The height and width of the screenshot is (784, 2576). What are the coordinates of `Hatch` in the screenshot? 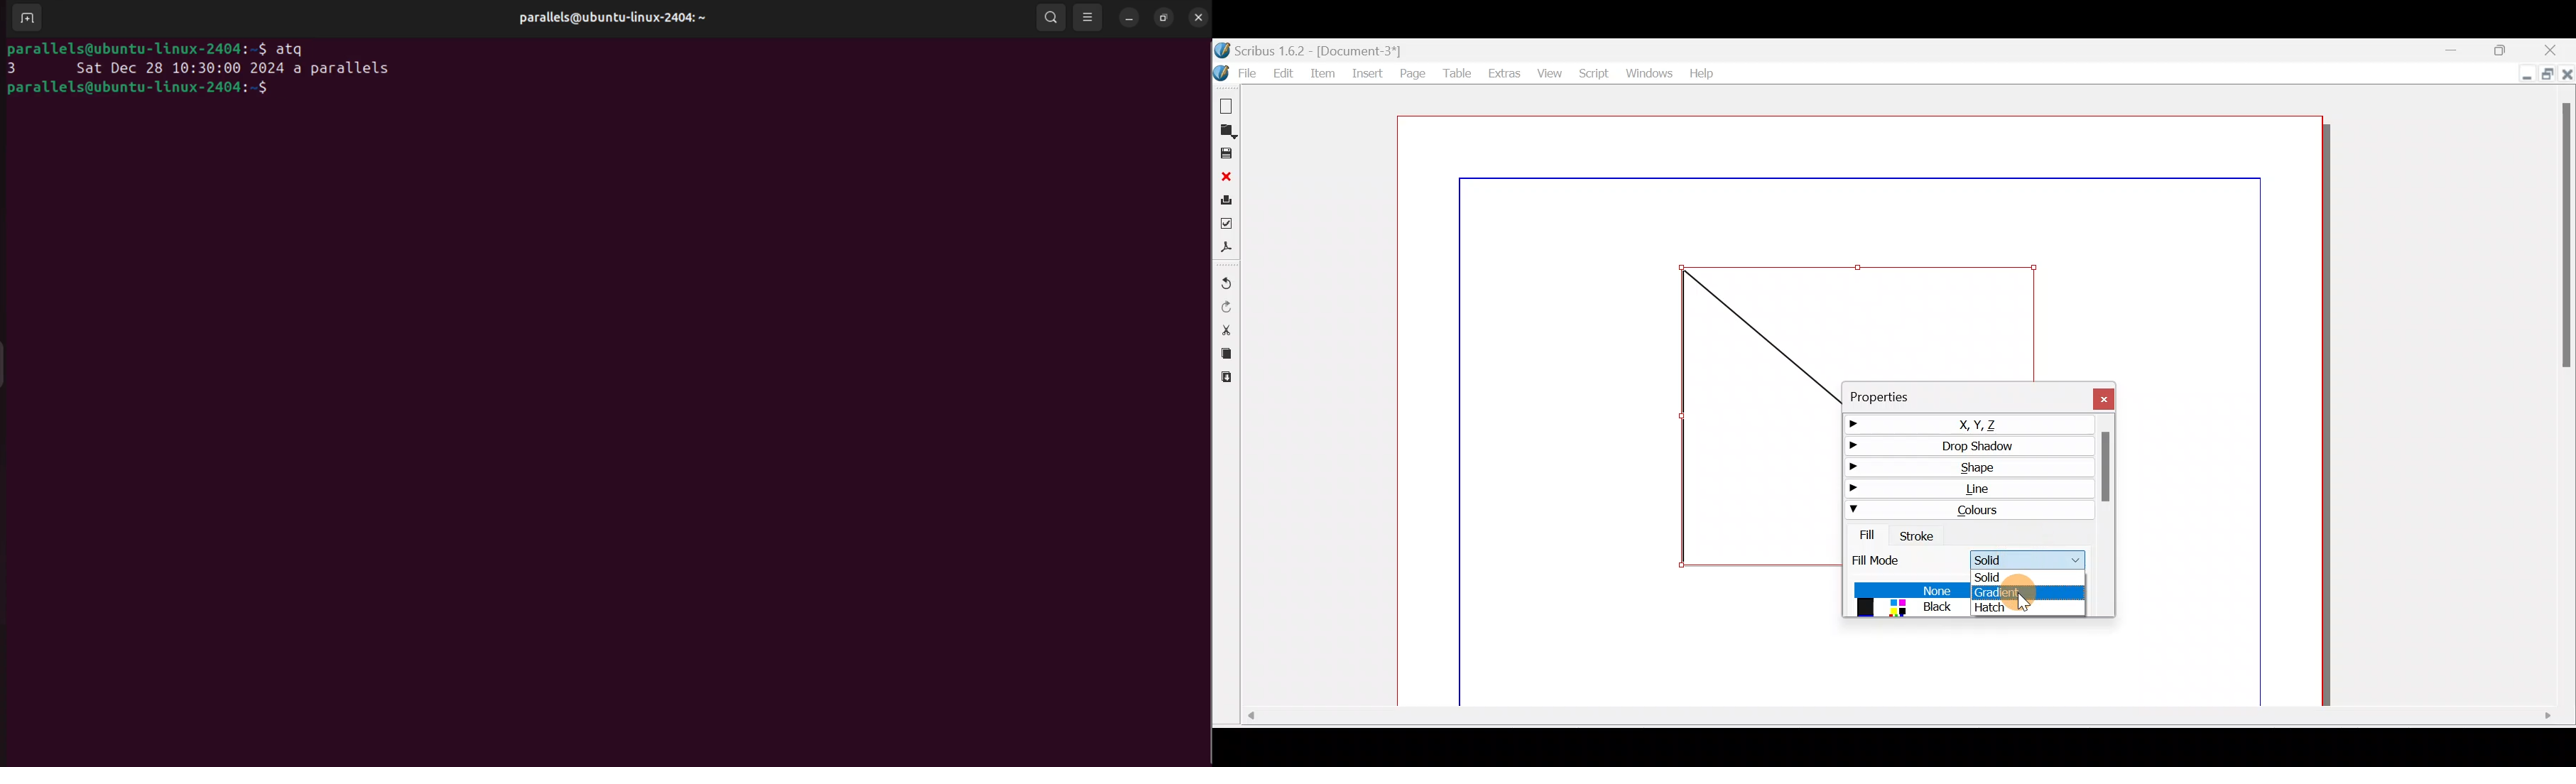 It's located at (2027, 609).